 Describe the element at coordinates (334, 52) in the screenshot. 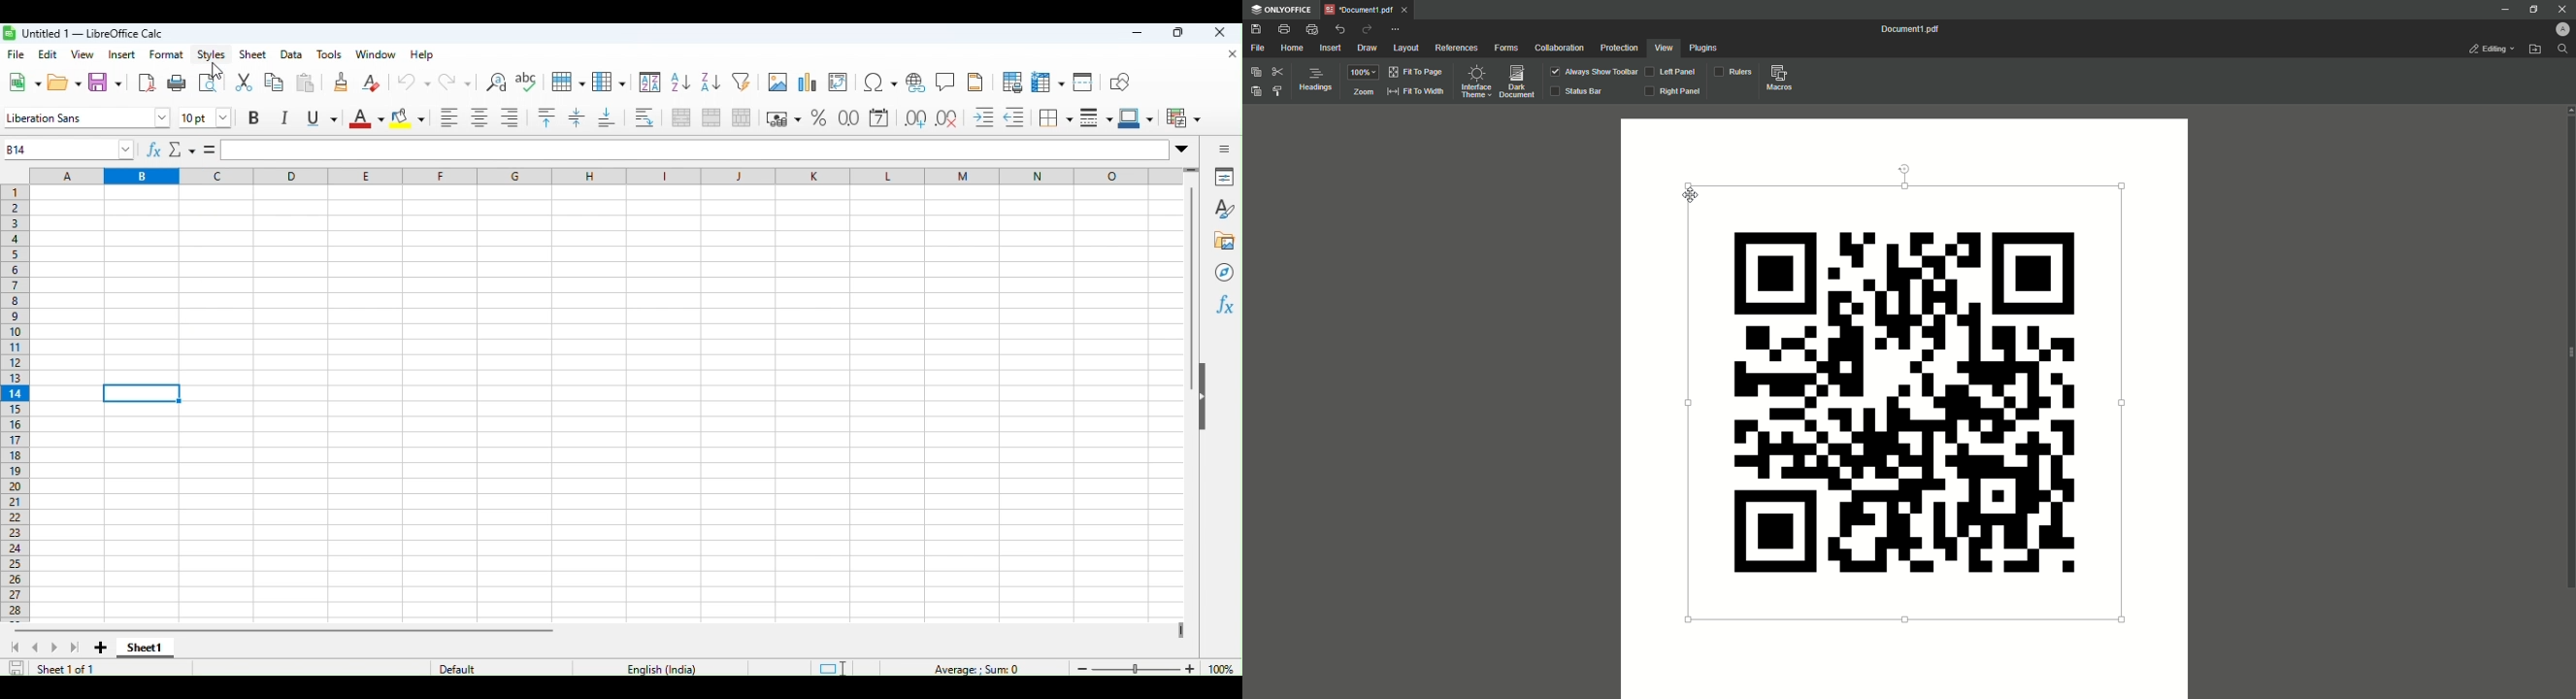

I see `Tools` at that location.